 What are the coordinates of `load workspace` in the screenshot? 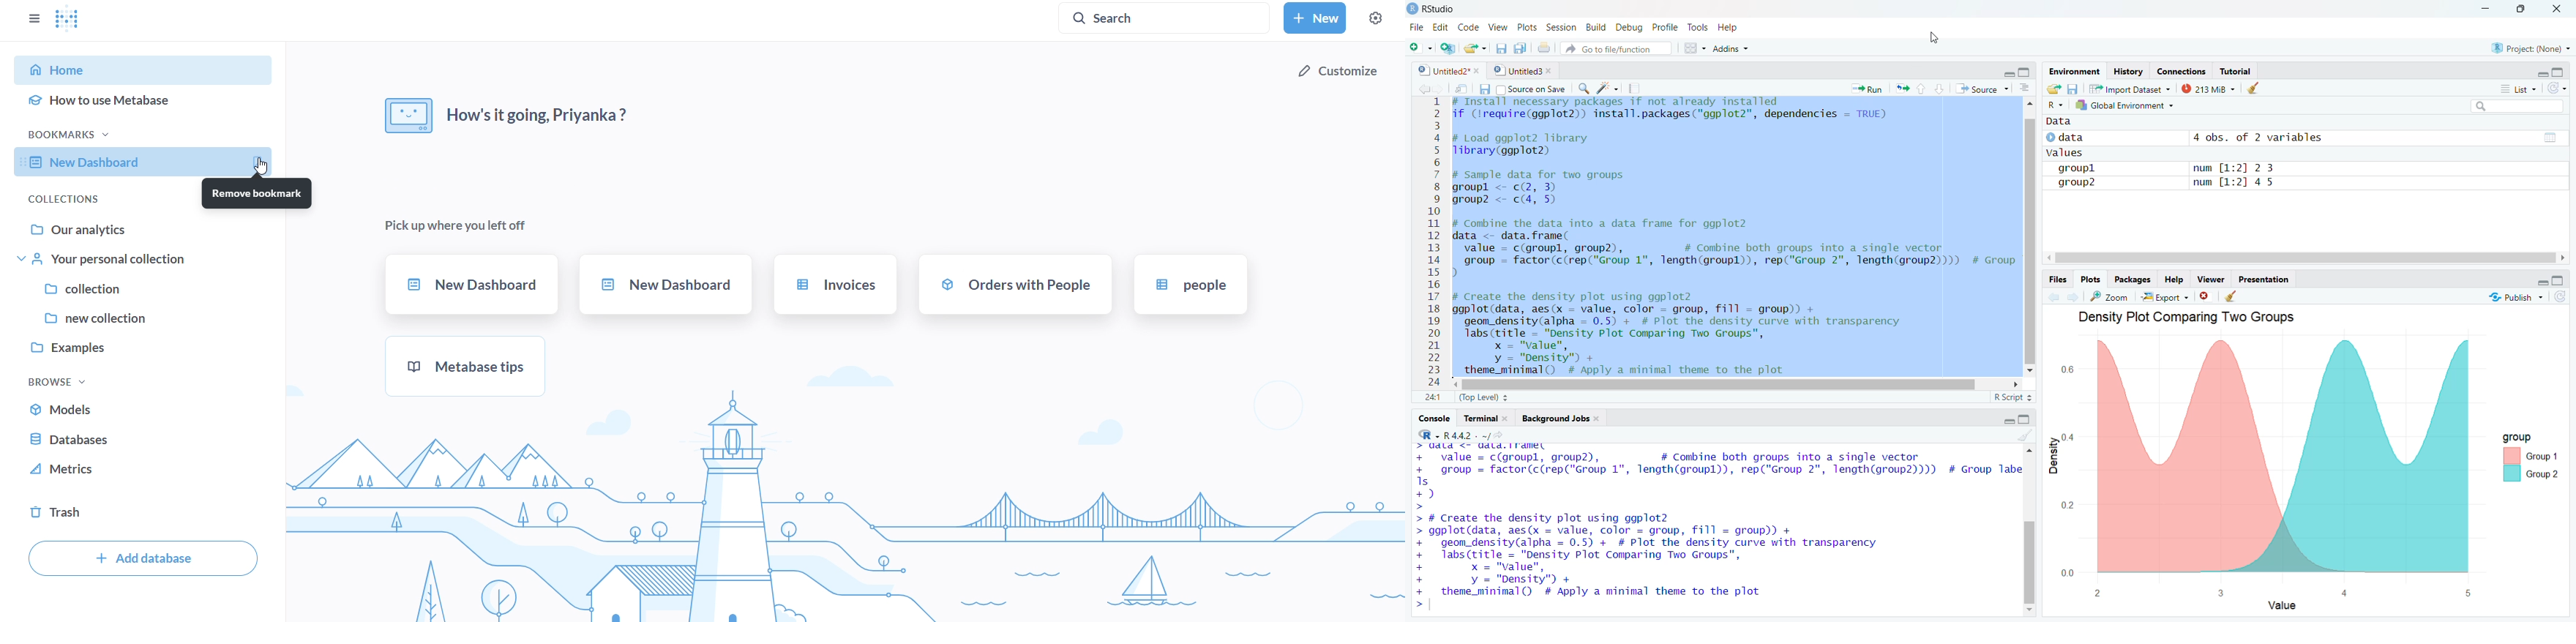 It's located at (2054, 89).